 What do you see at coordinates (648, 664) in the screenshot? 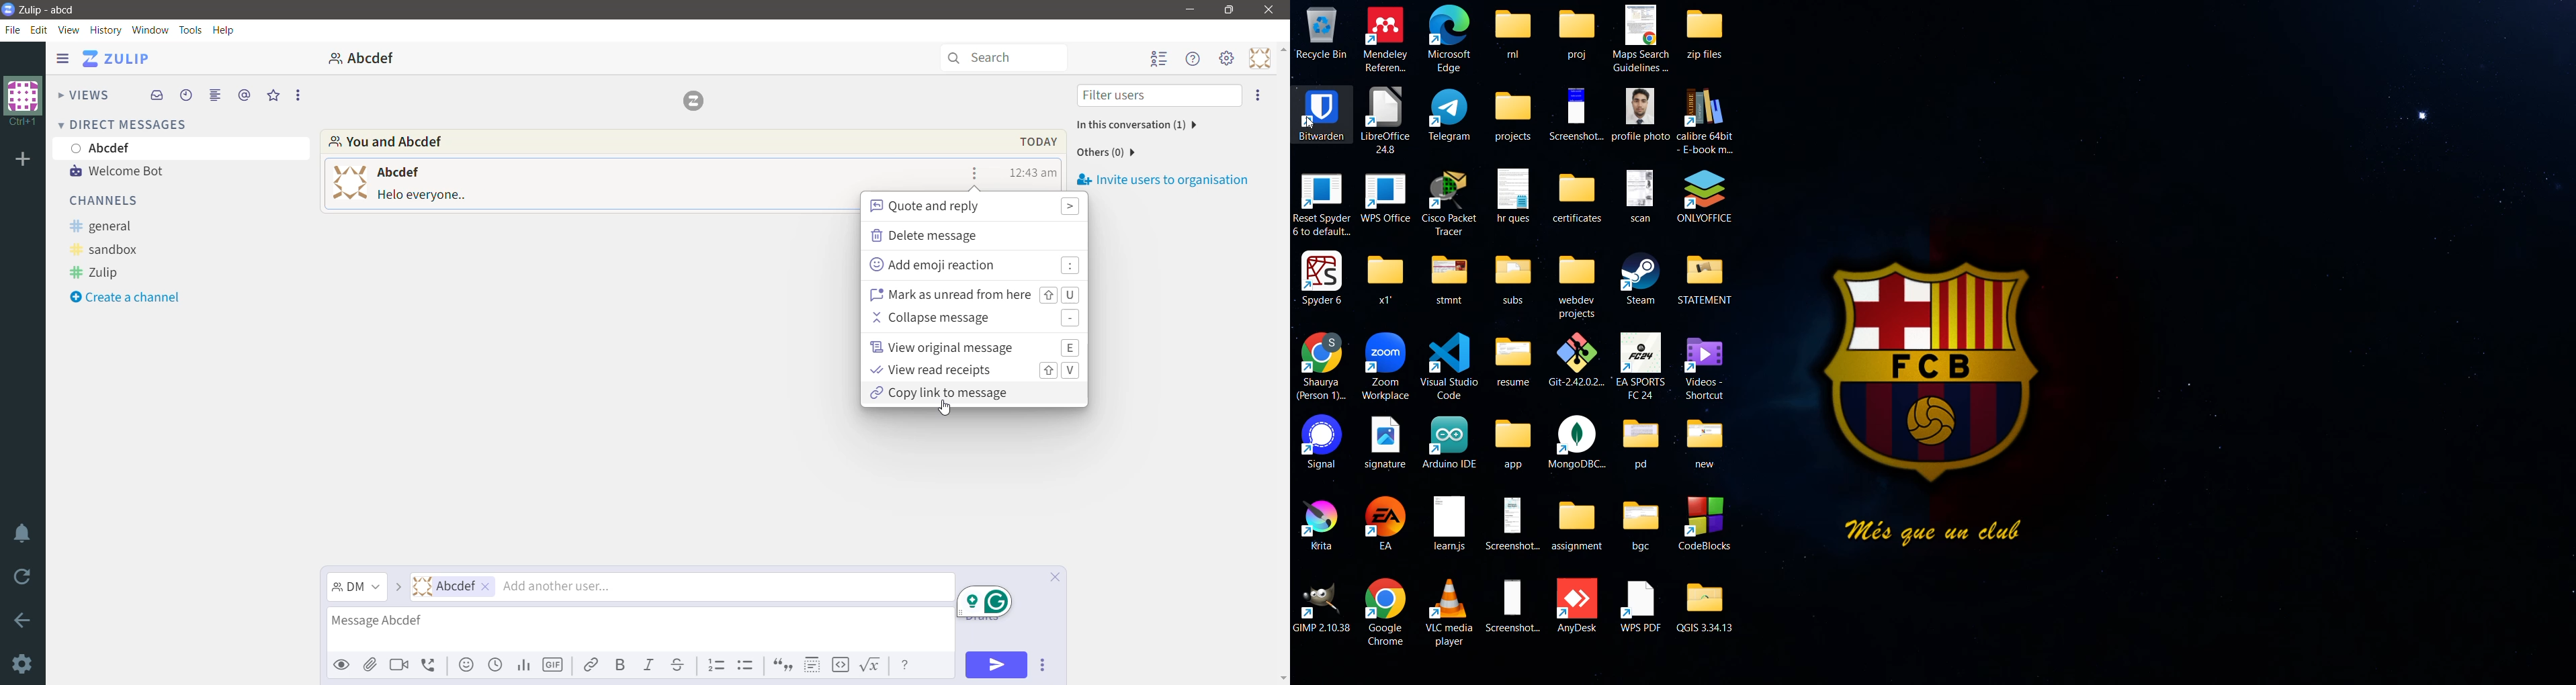
I see `Italic` at bounding box center [648, 664].